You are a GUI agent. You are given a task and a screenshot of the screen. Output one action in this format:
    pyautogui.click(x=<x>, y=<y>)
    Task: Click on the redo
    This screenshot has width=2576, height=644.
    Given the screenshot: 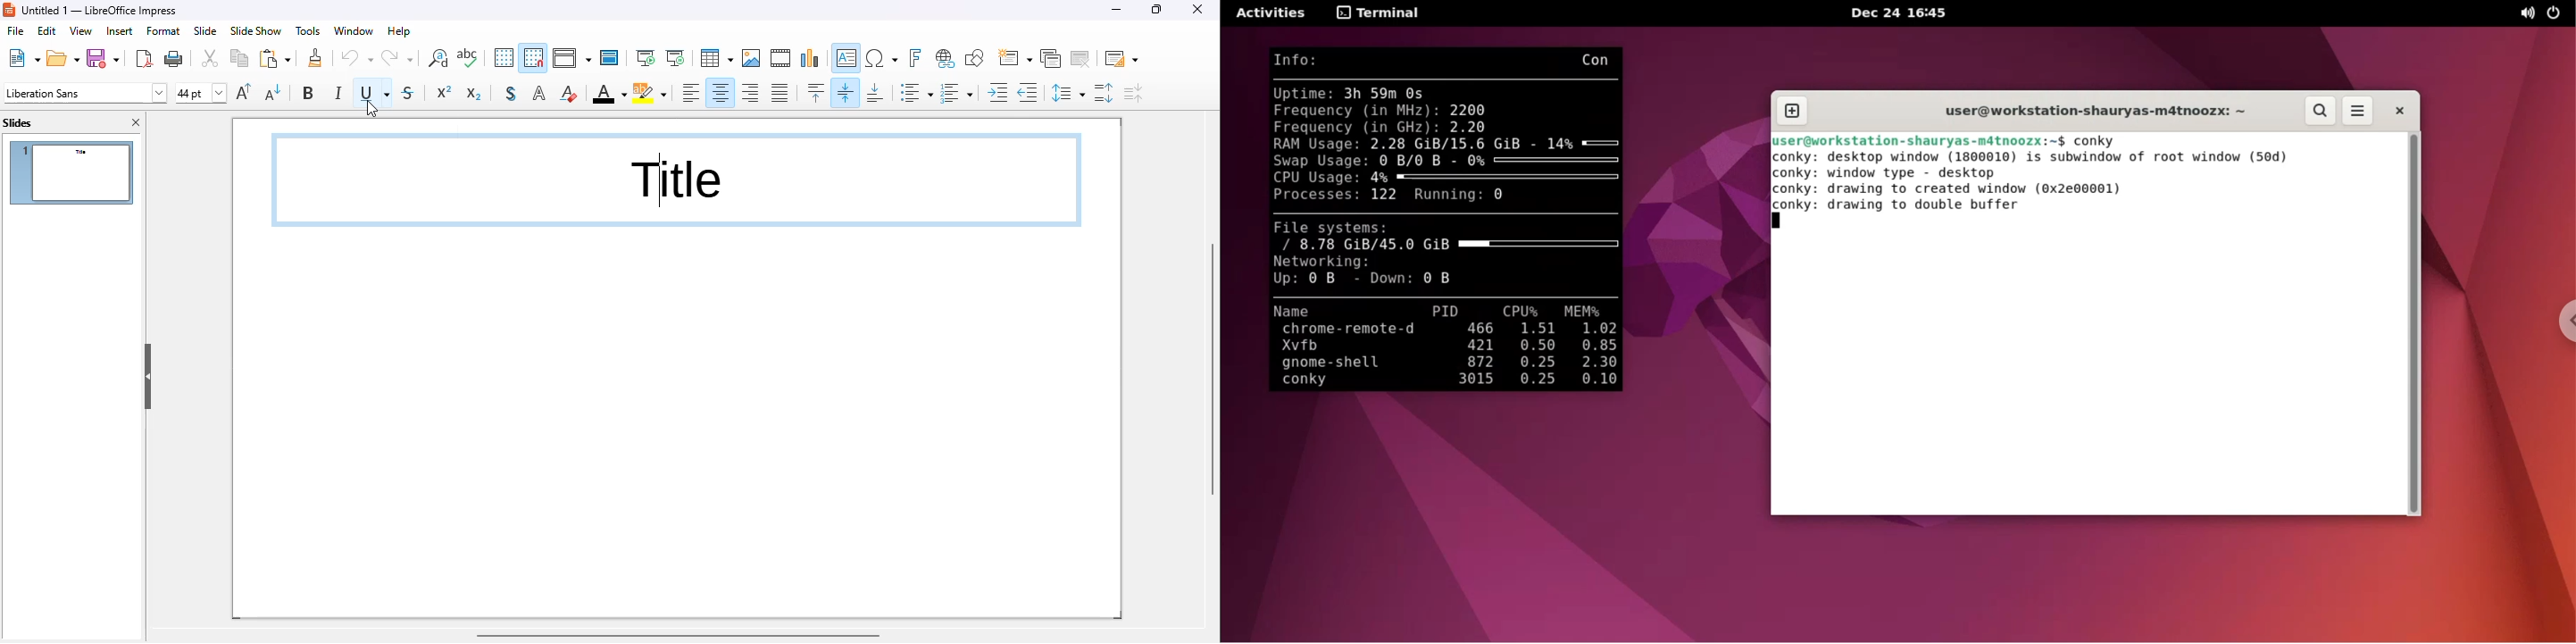 What is the action you would take?
    pyautogui.click(x=398, y=57)
    